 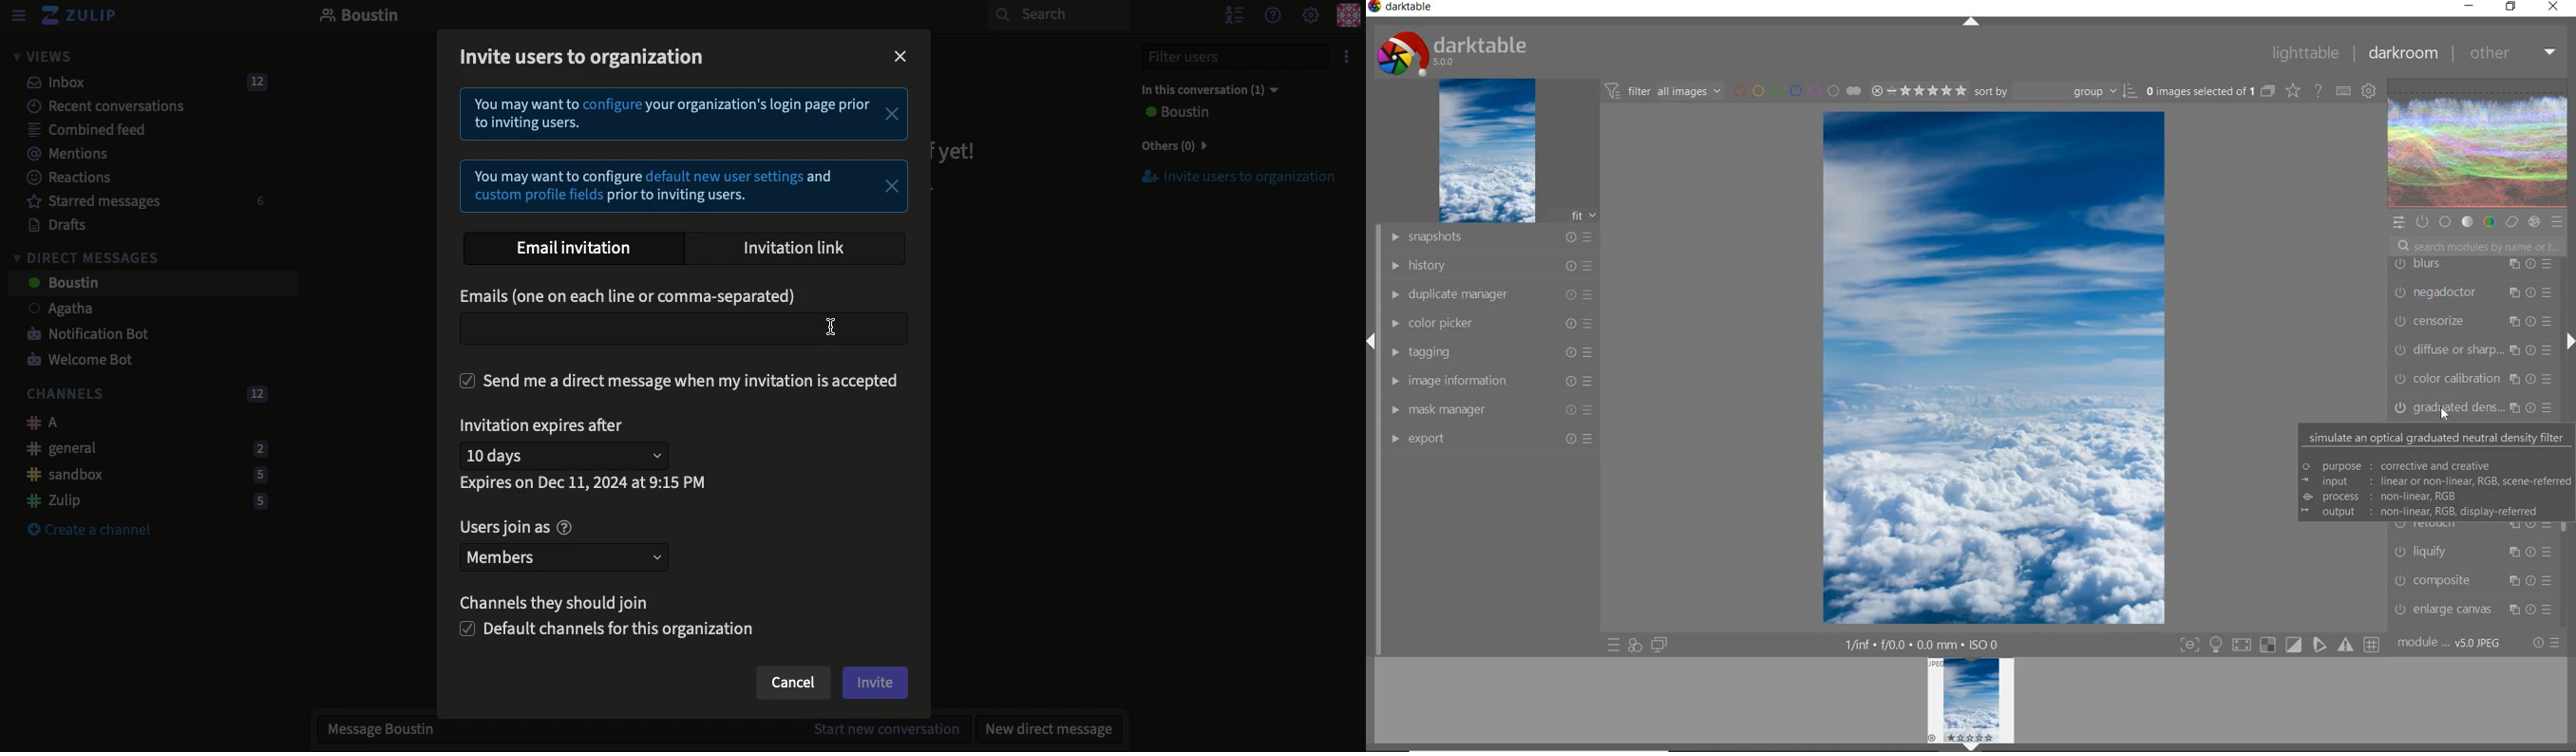 What do you see at coordinates (2469, 5) in the screenshot?
I see `MINIMIZE` at bounding box center [2469, 5].